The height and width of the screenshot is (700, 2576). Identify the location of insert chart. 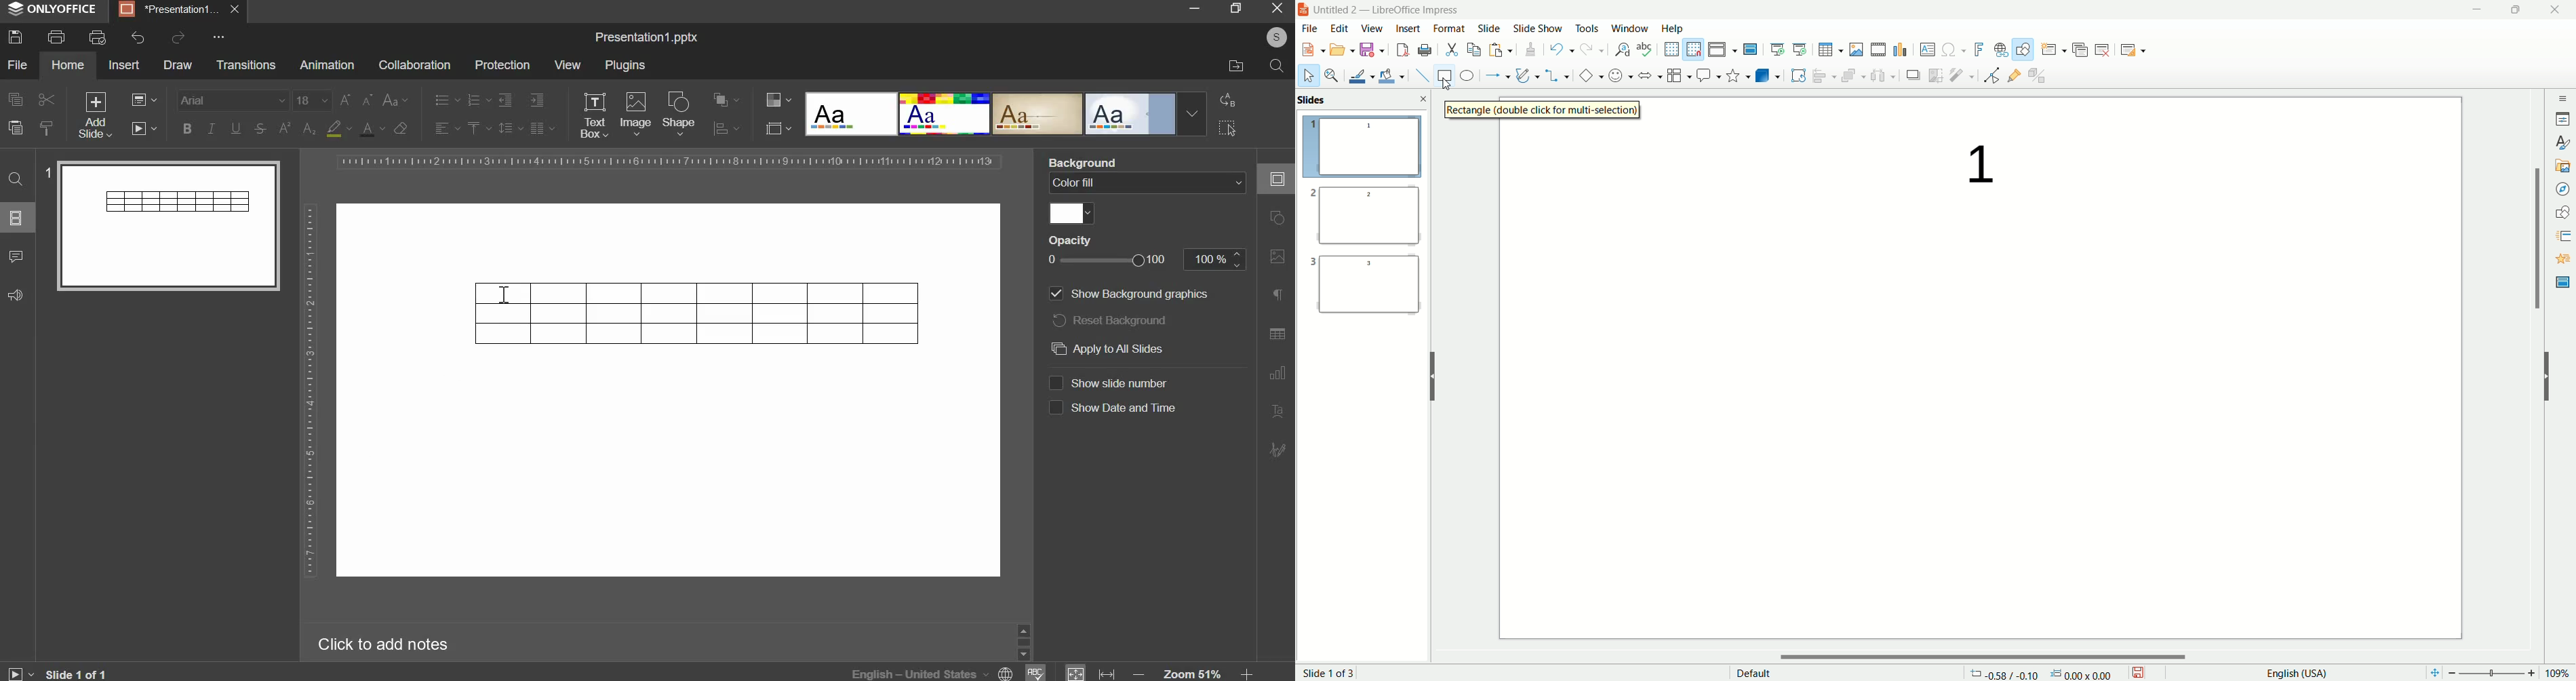
(1902, 50).